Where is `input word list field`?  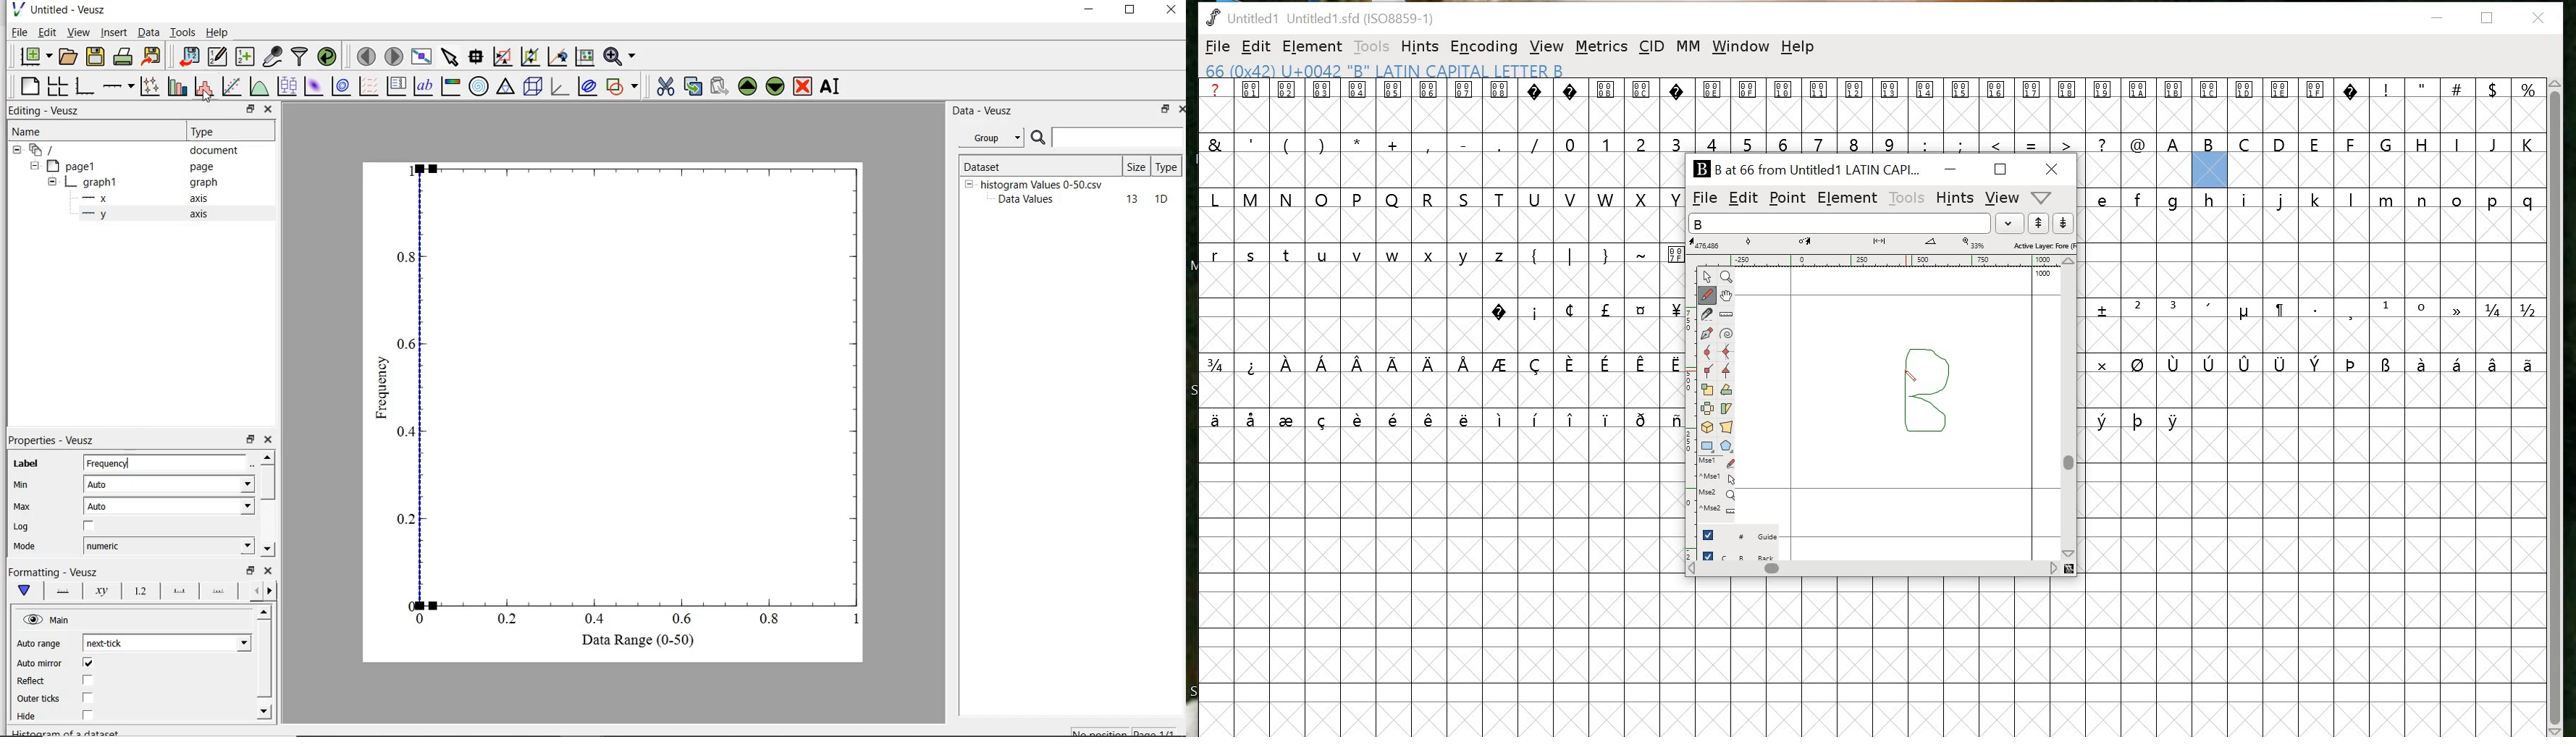
input word list field is located at coordinates (1839, 223).